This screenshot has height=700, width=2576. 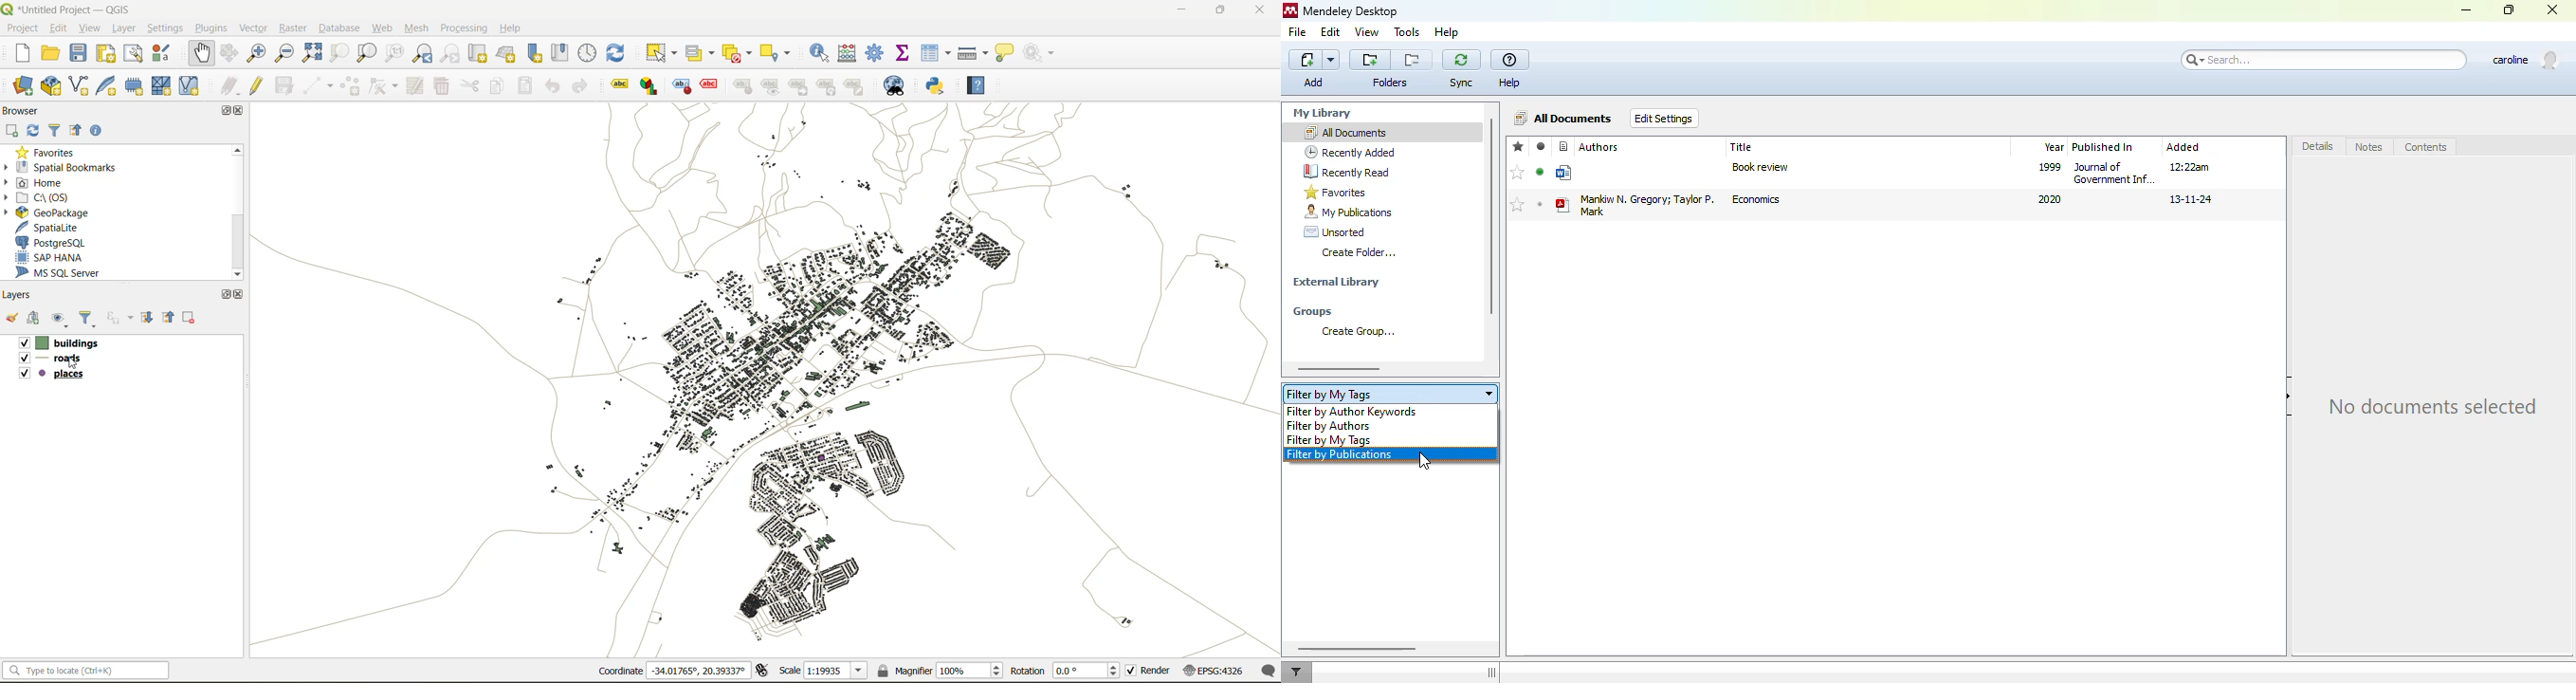 What do you see at coordinates (1760, 167) in the screenshot?
I see `book review` at bounding box center [1760, 167].